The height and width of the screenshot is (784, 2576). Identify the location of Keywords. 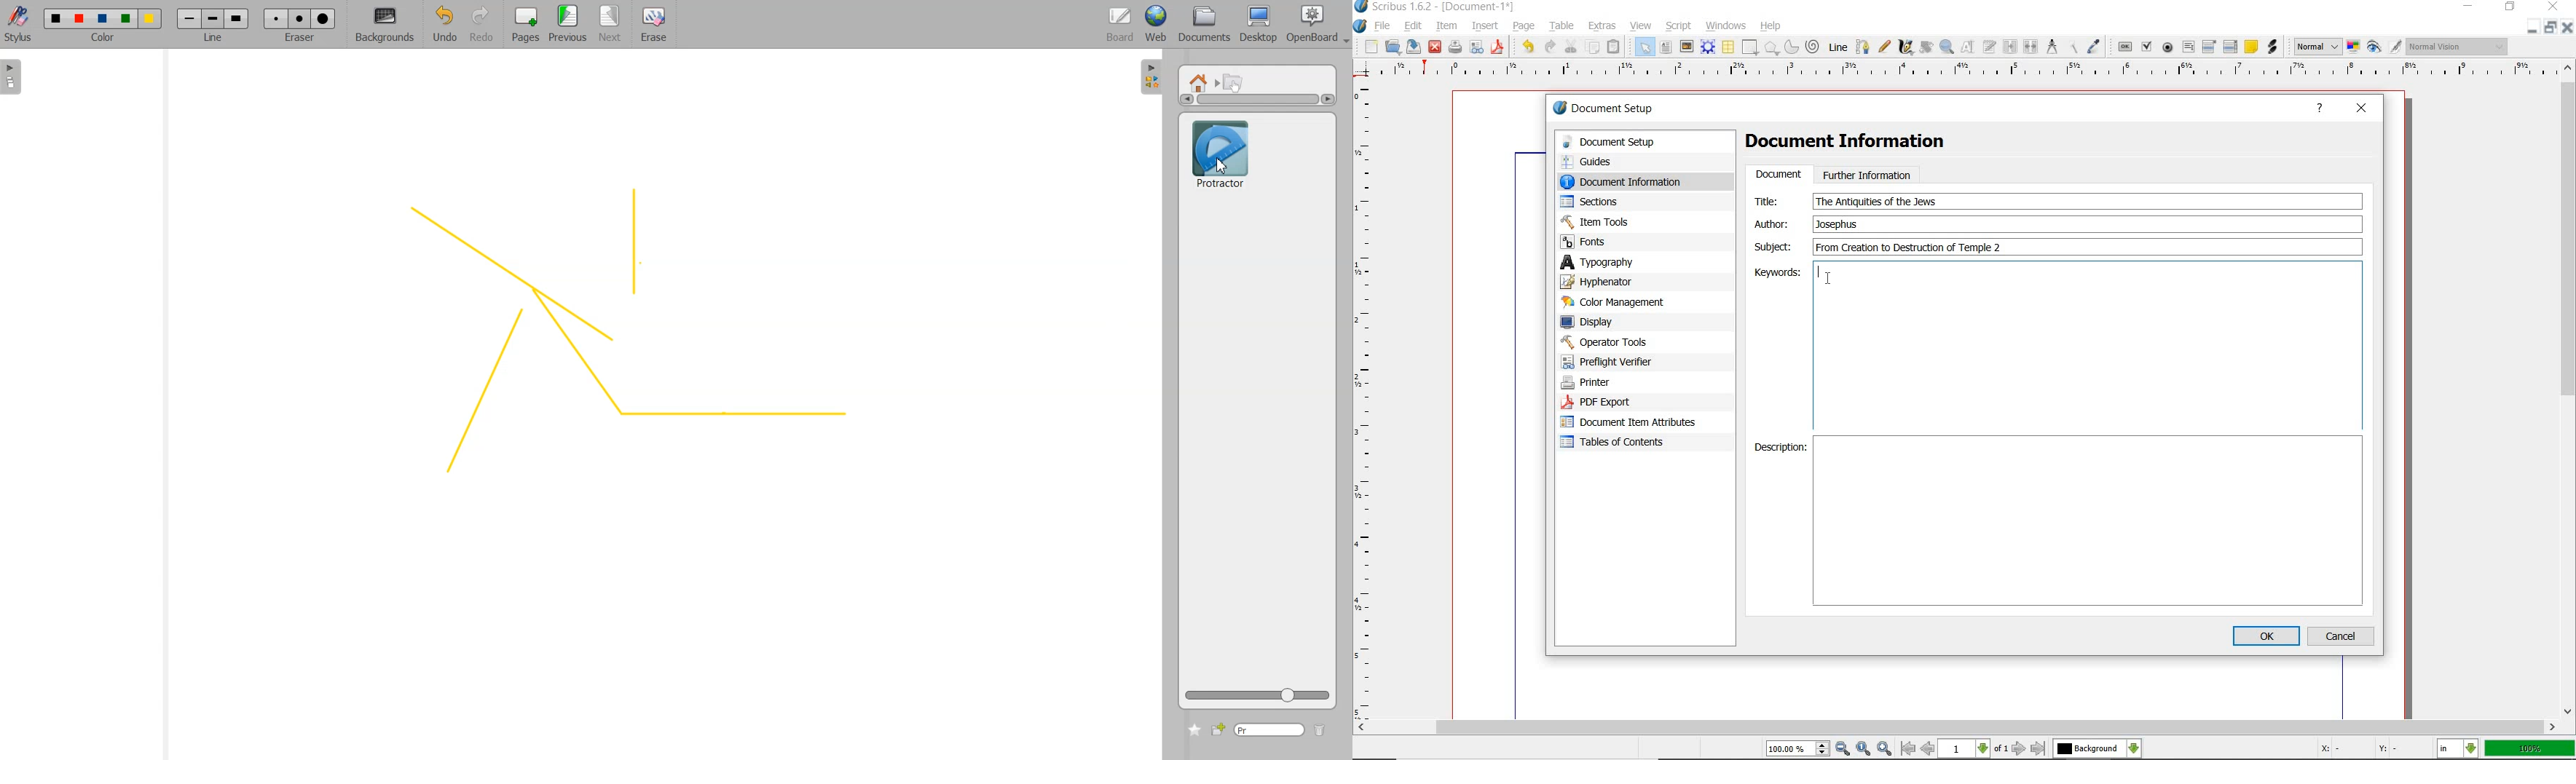
(2087, 345).